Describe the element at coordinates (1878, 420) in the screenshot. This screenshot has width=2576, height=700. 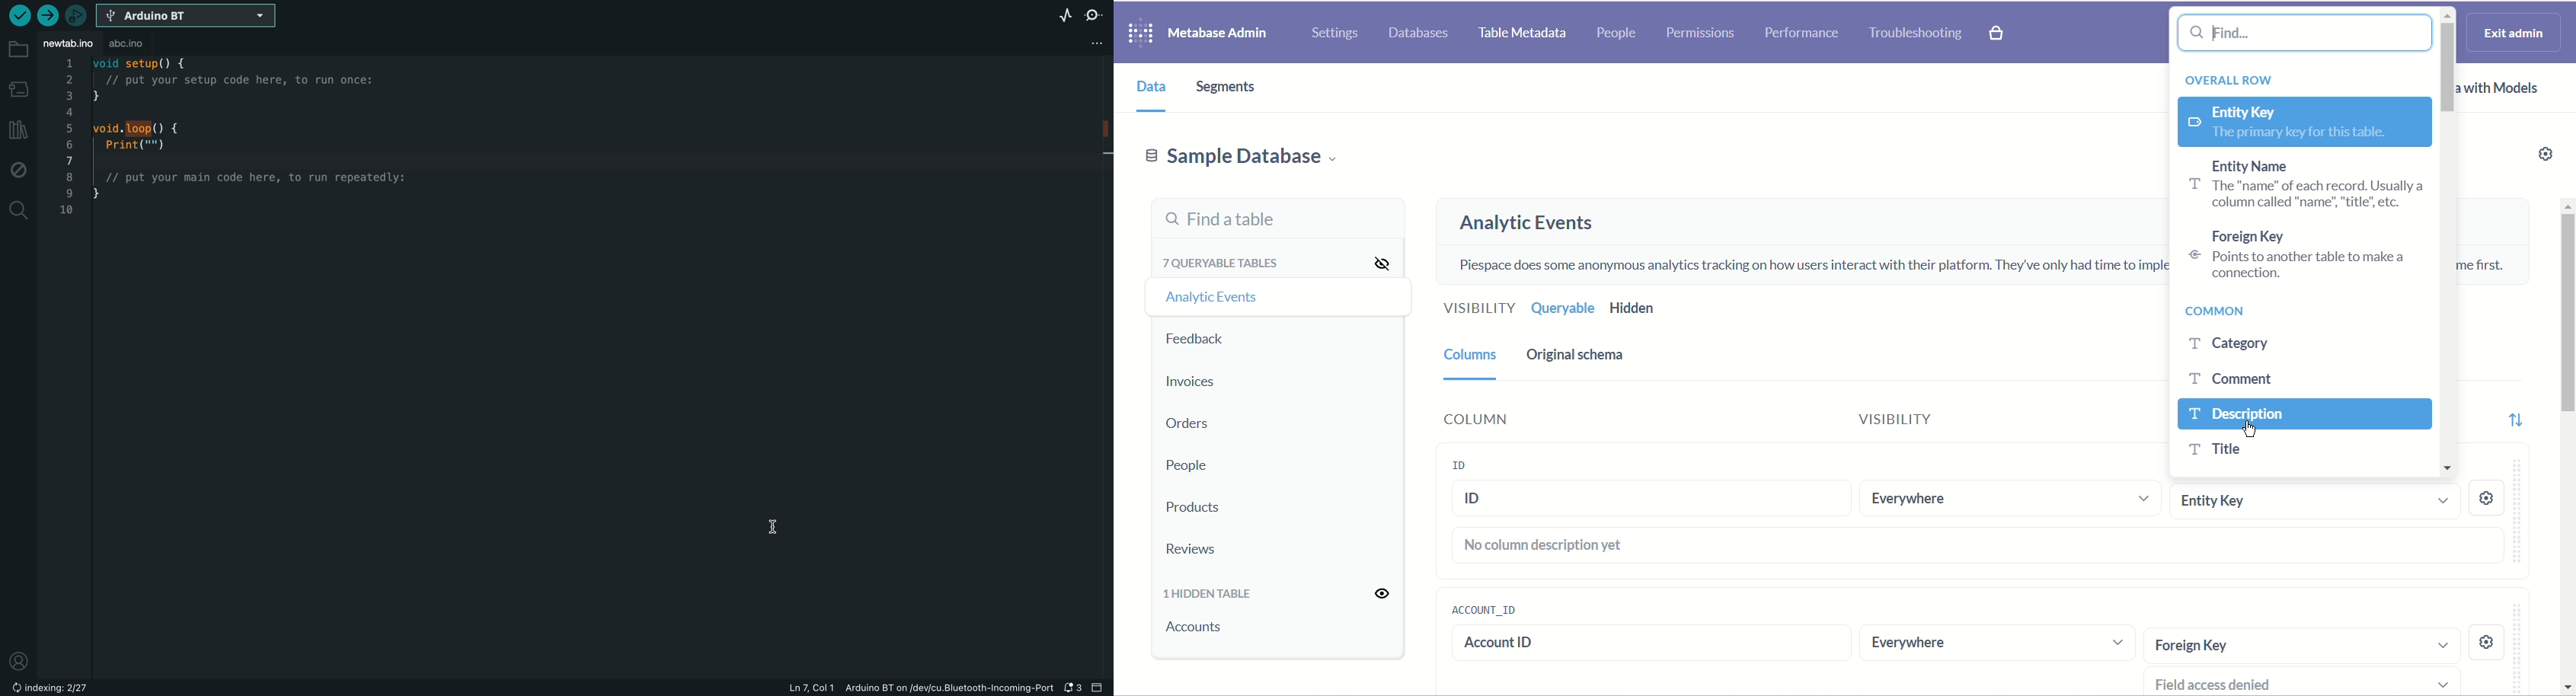
I see `visibility` at that location.